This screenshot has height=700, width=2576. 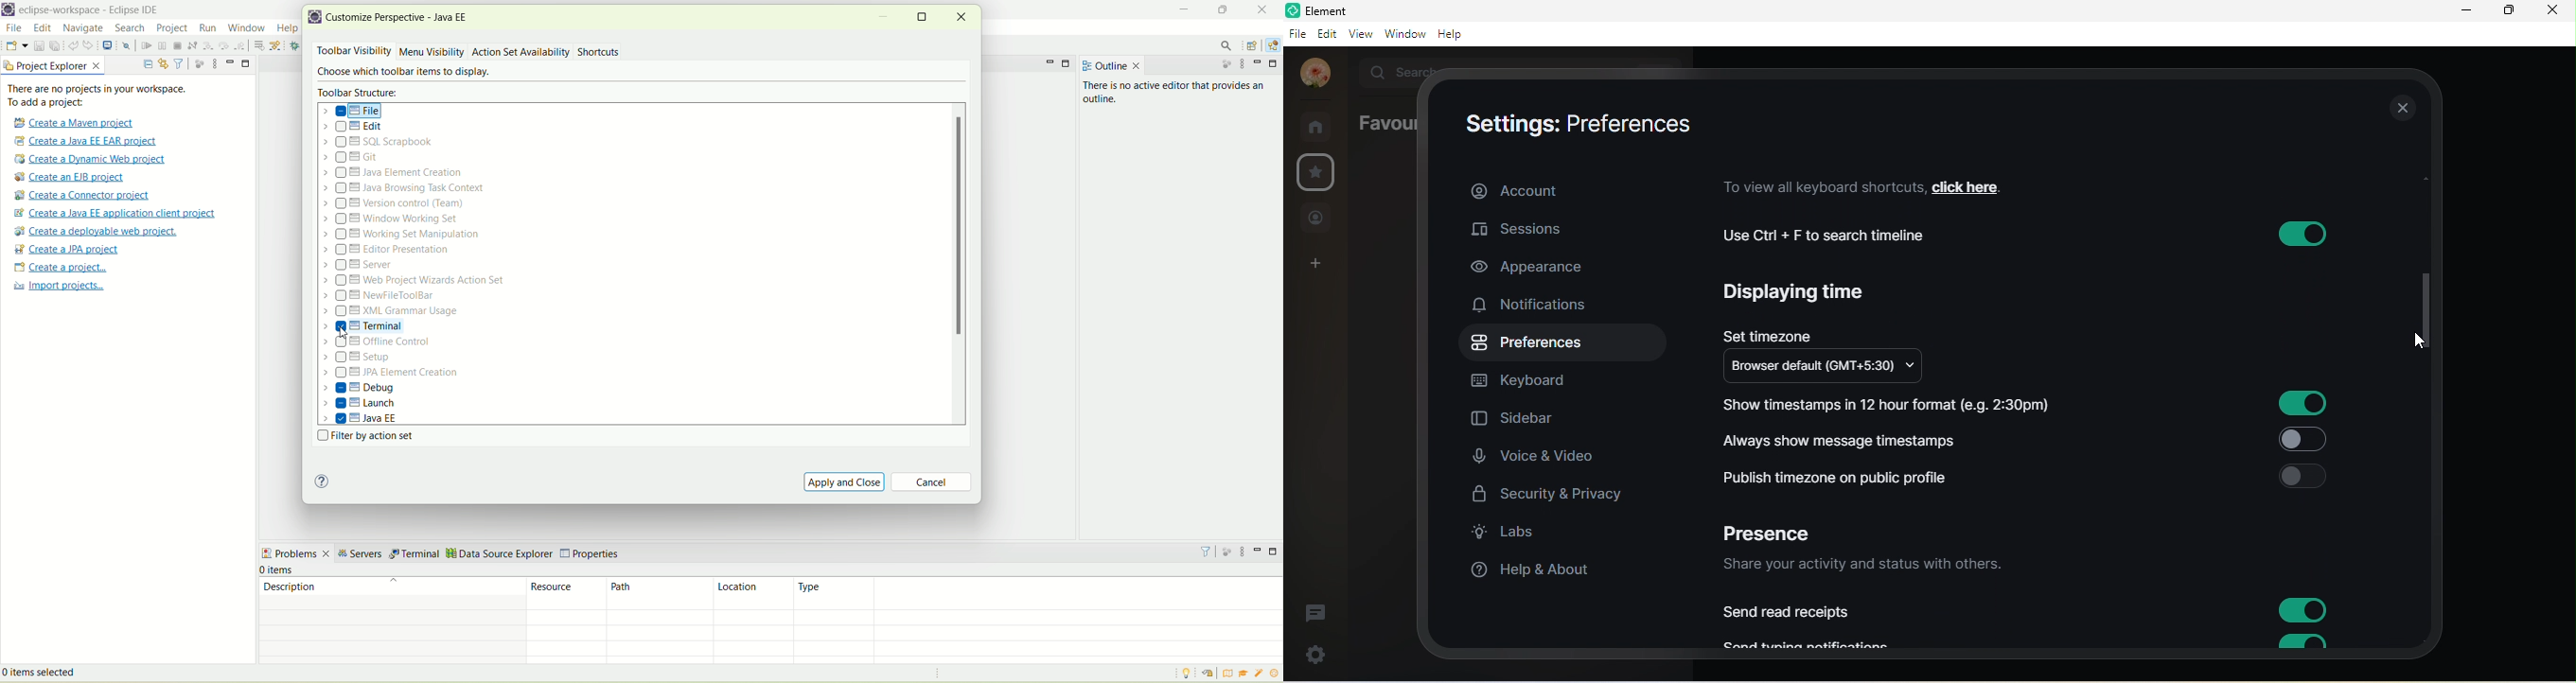 What do you see at coordinates (359, 158) in the screenshot?
I see `Git` at bounding box center [359, 158].